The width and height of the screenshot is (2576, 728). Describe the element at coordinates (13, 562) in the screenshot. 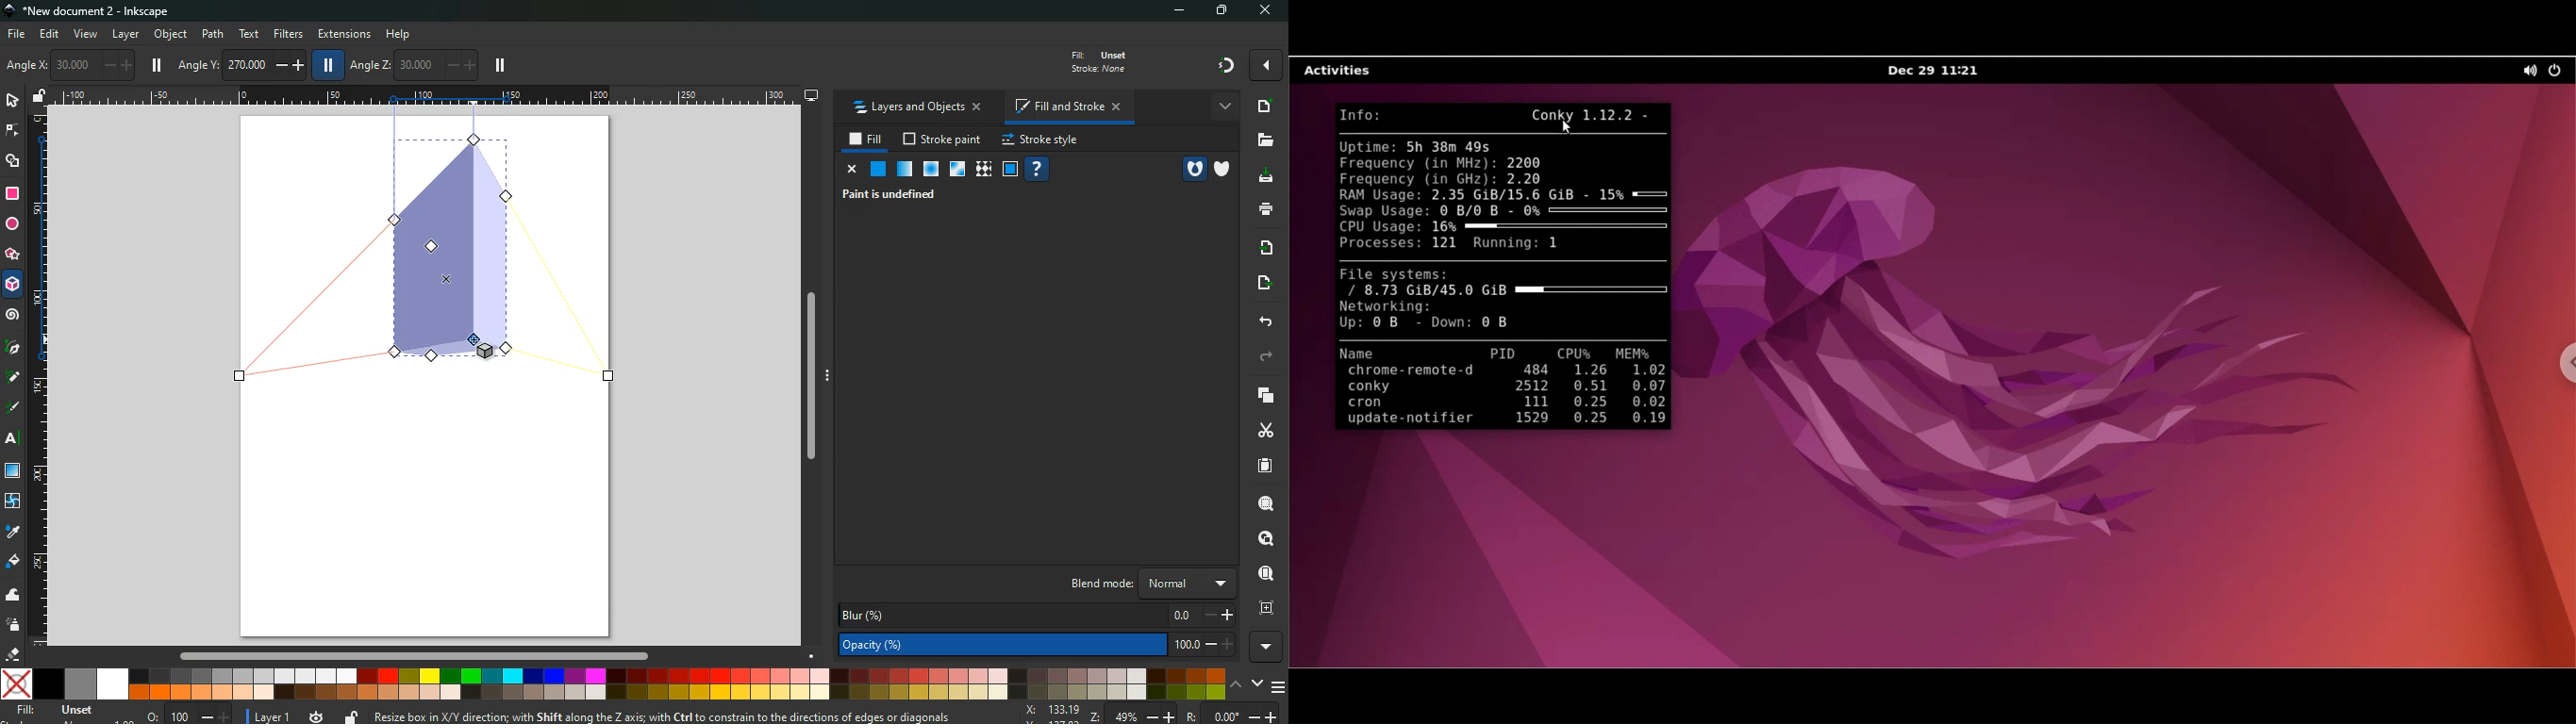

I see `fill` at that location.